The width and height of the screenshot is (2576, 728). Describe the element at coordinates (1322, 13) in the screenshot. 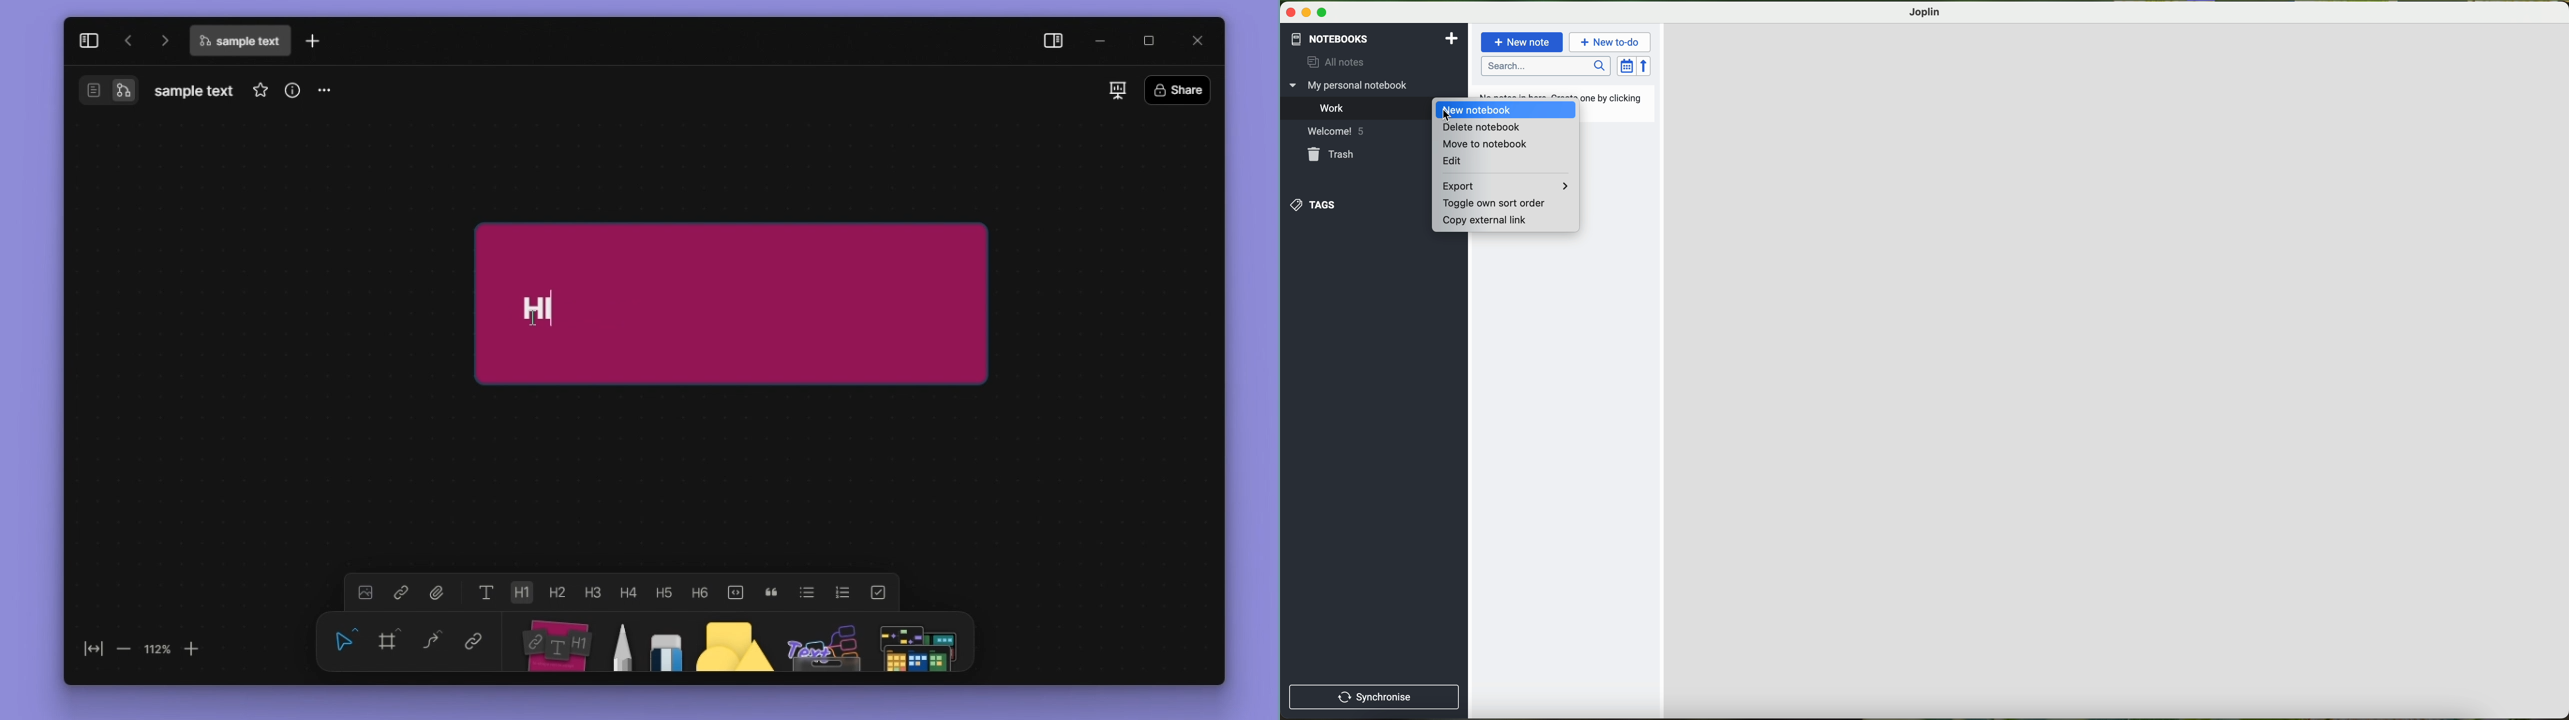

I see `maximize` at that location.